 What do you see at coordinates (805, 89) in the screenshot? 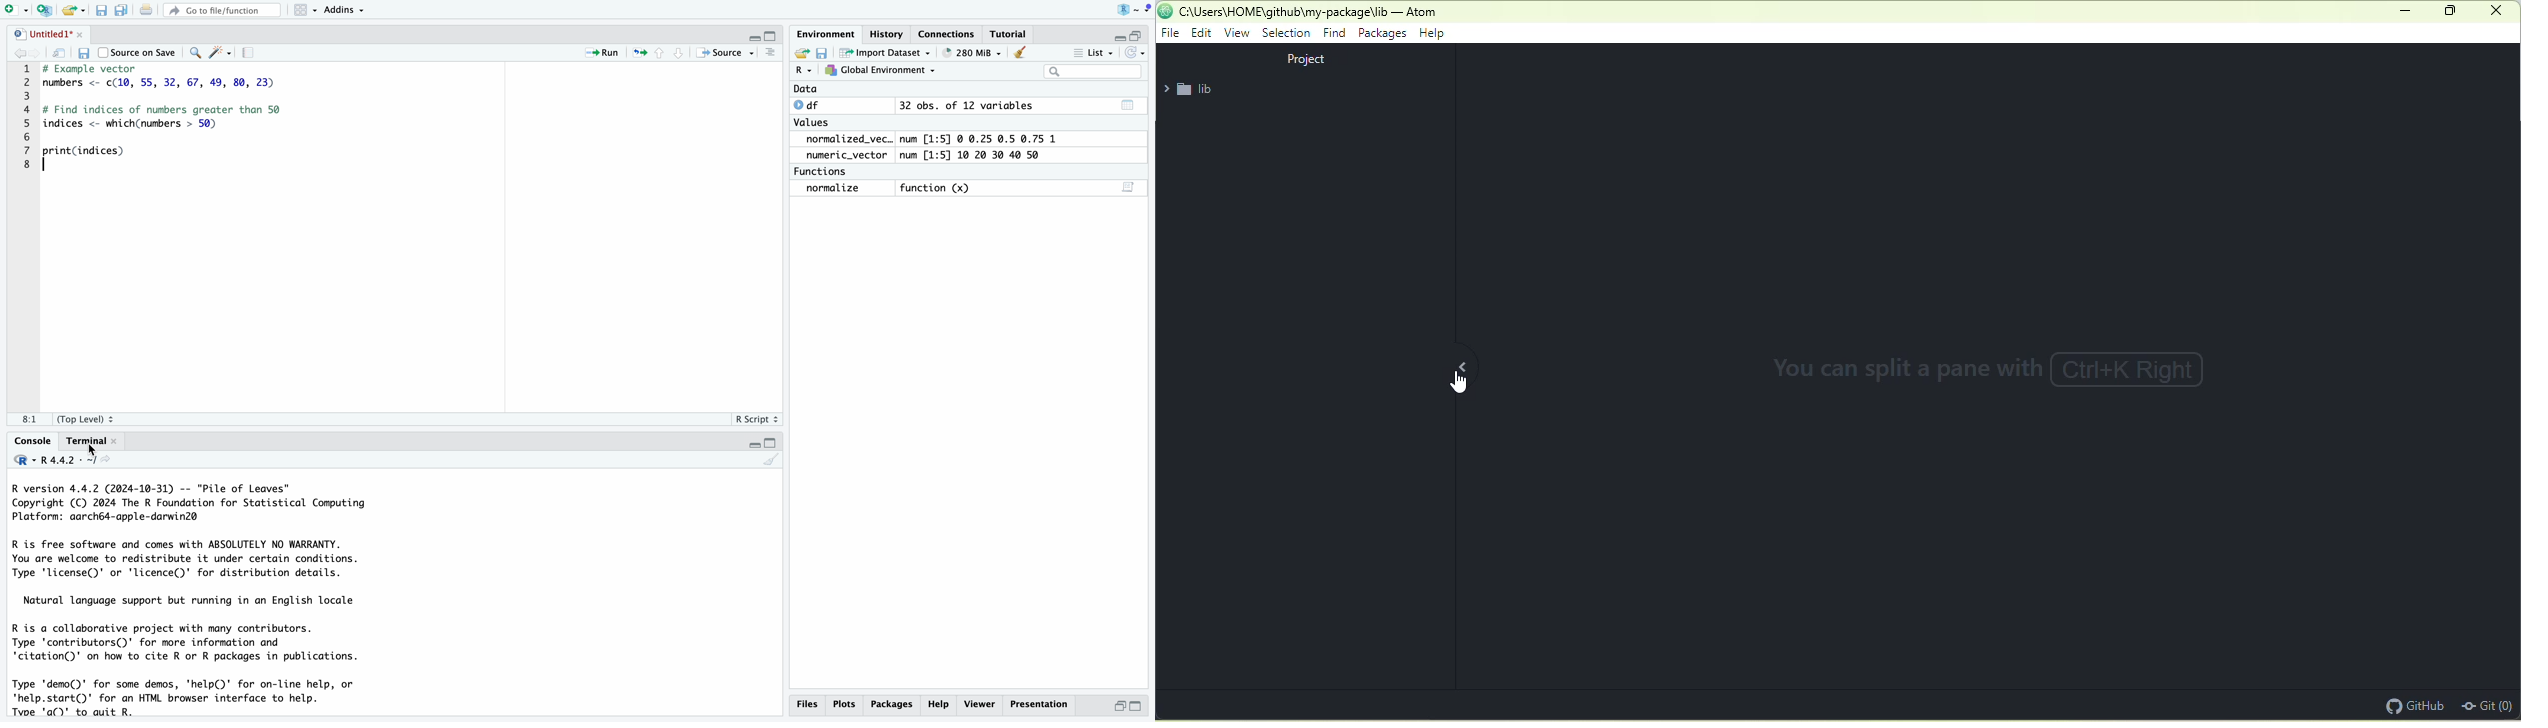
I see `Data` at bounding box center [805, 89].